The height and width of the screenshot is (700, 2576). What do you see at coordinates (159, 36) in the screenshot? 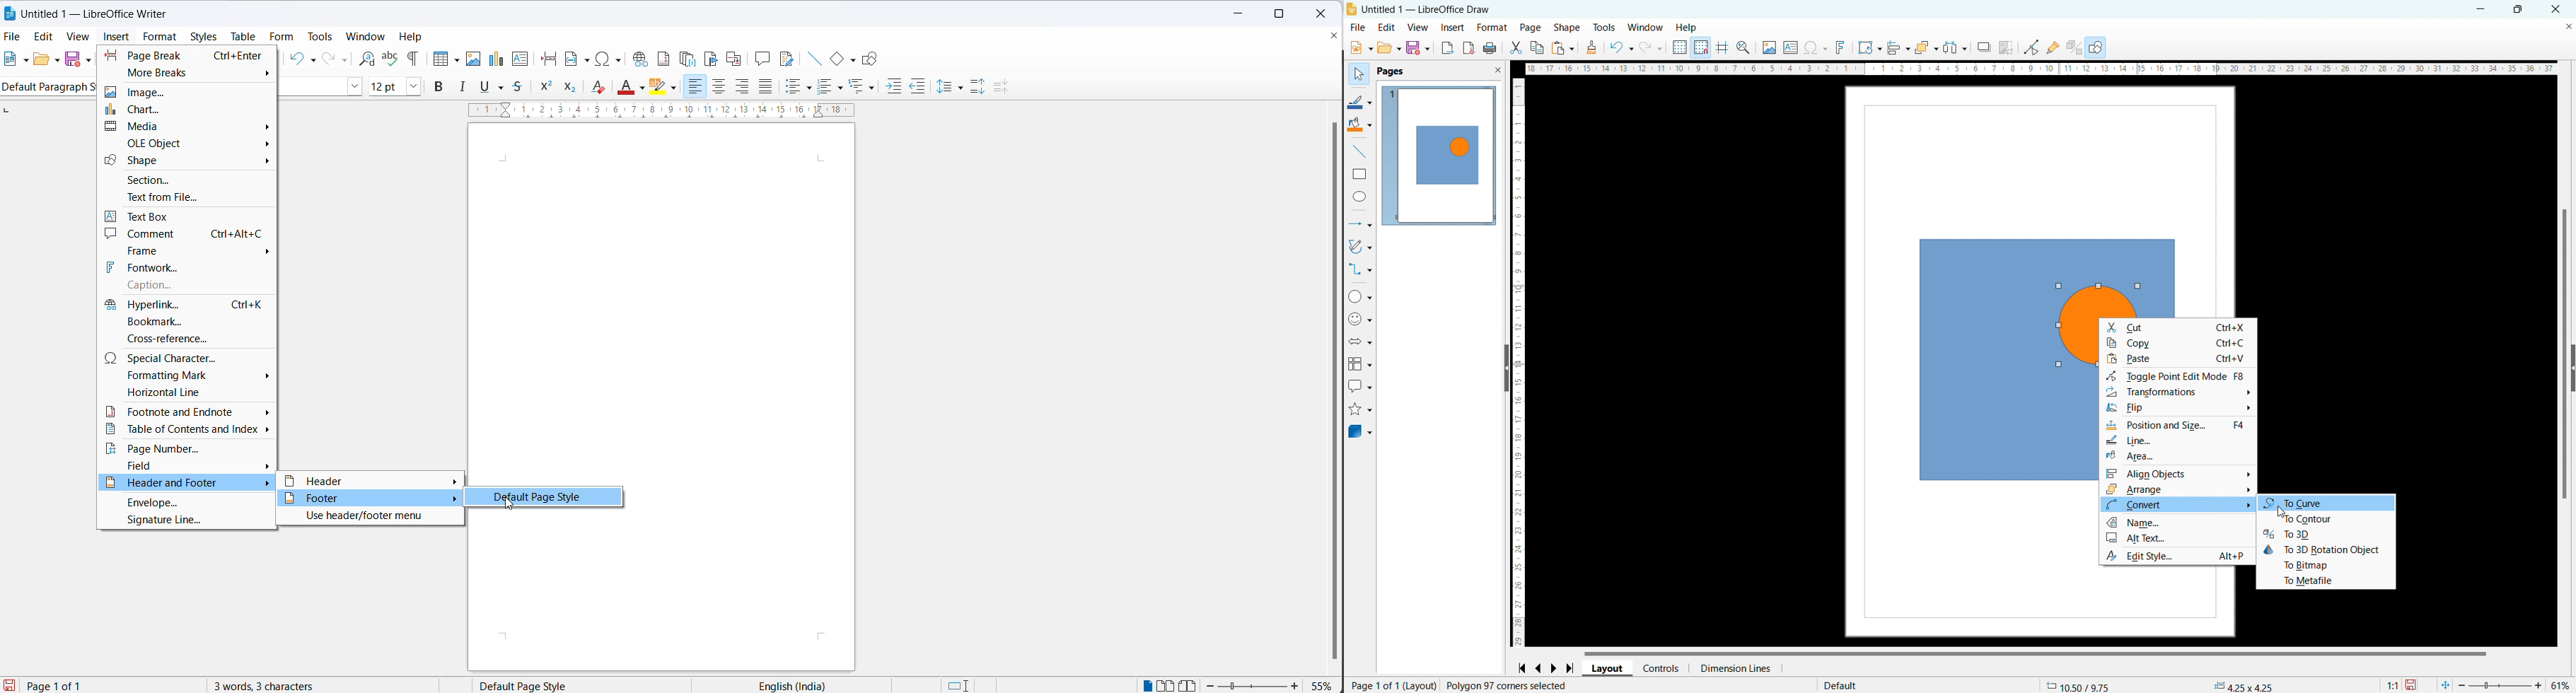
I see `format` at bounding box center [159, 36].